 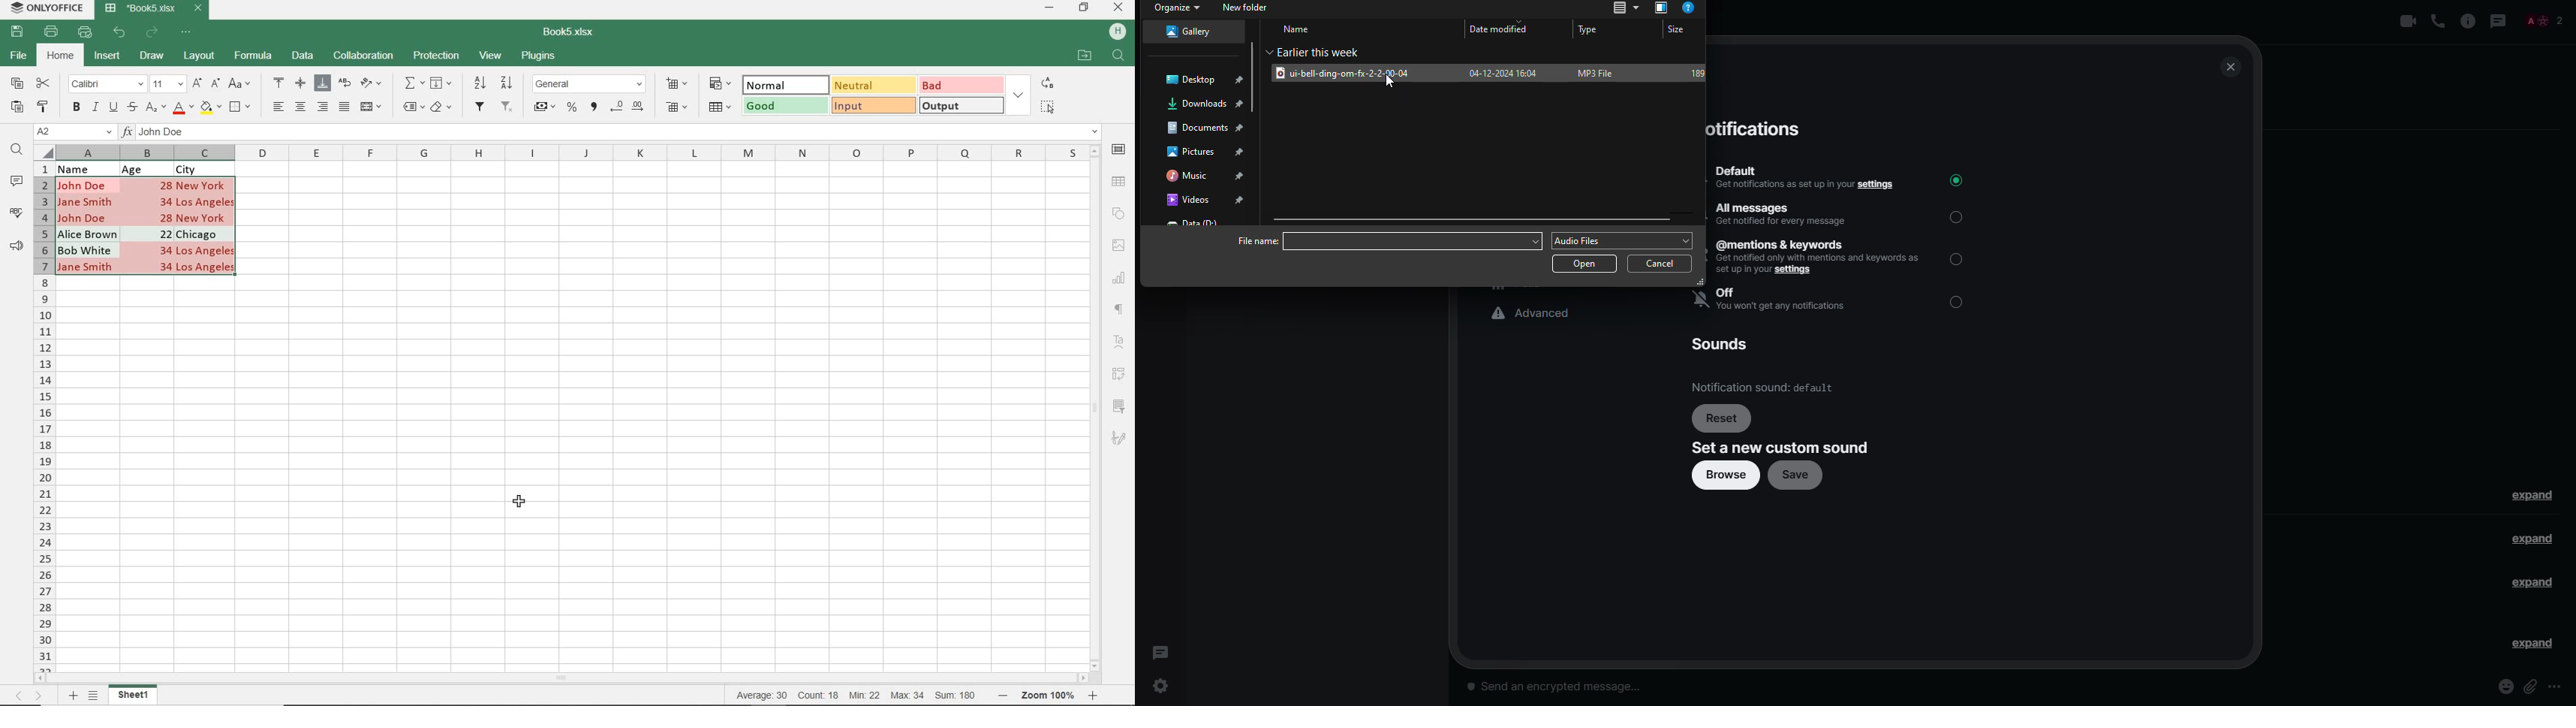 I want to click on advanced, so click(x=1534, y=312).